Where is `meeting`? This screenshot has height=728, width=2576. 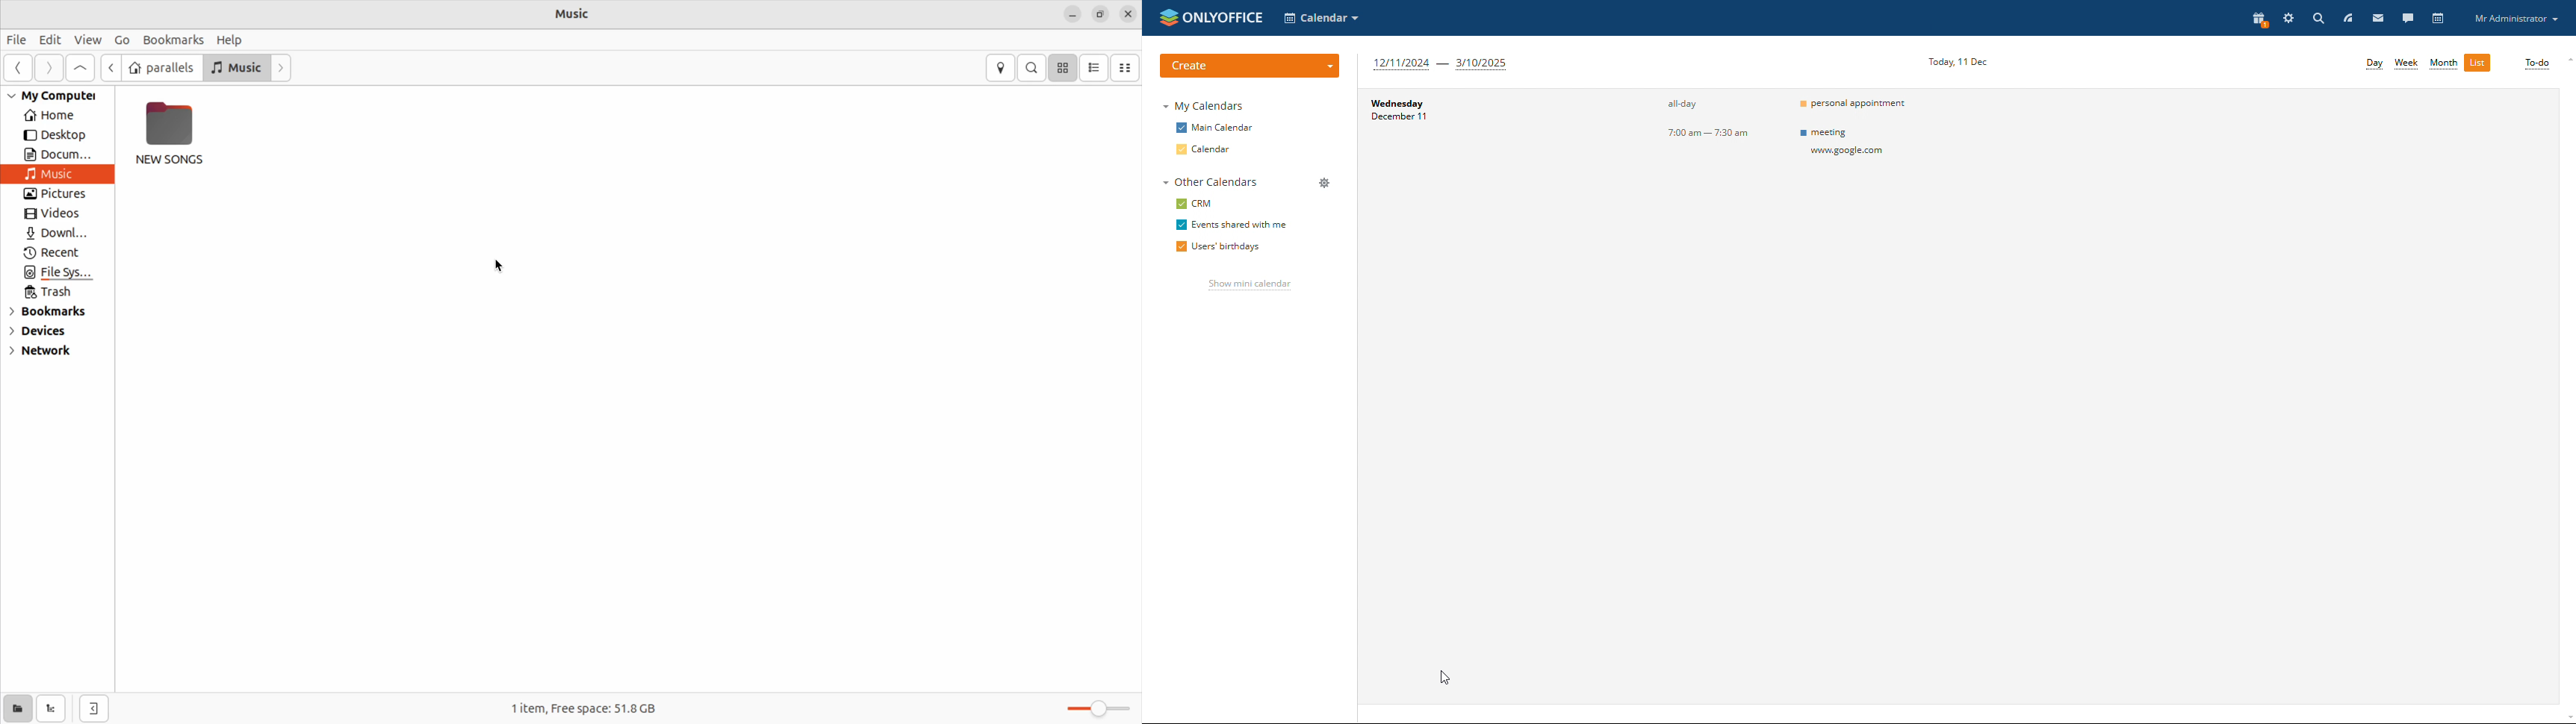
meeting is located at coordinates (1856, 144).